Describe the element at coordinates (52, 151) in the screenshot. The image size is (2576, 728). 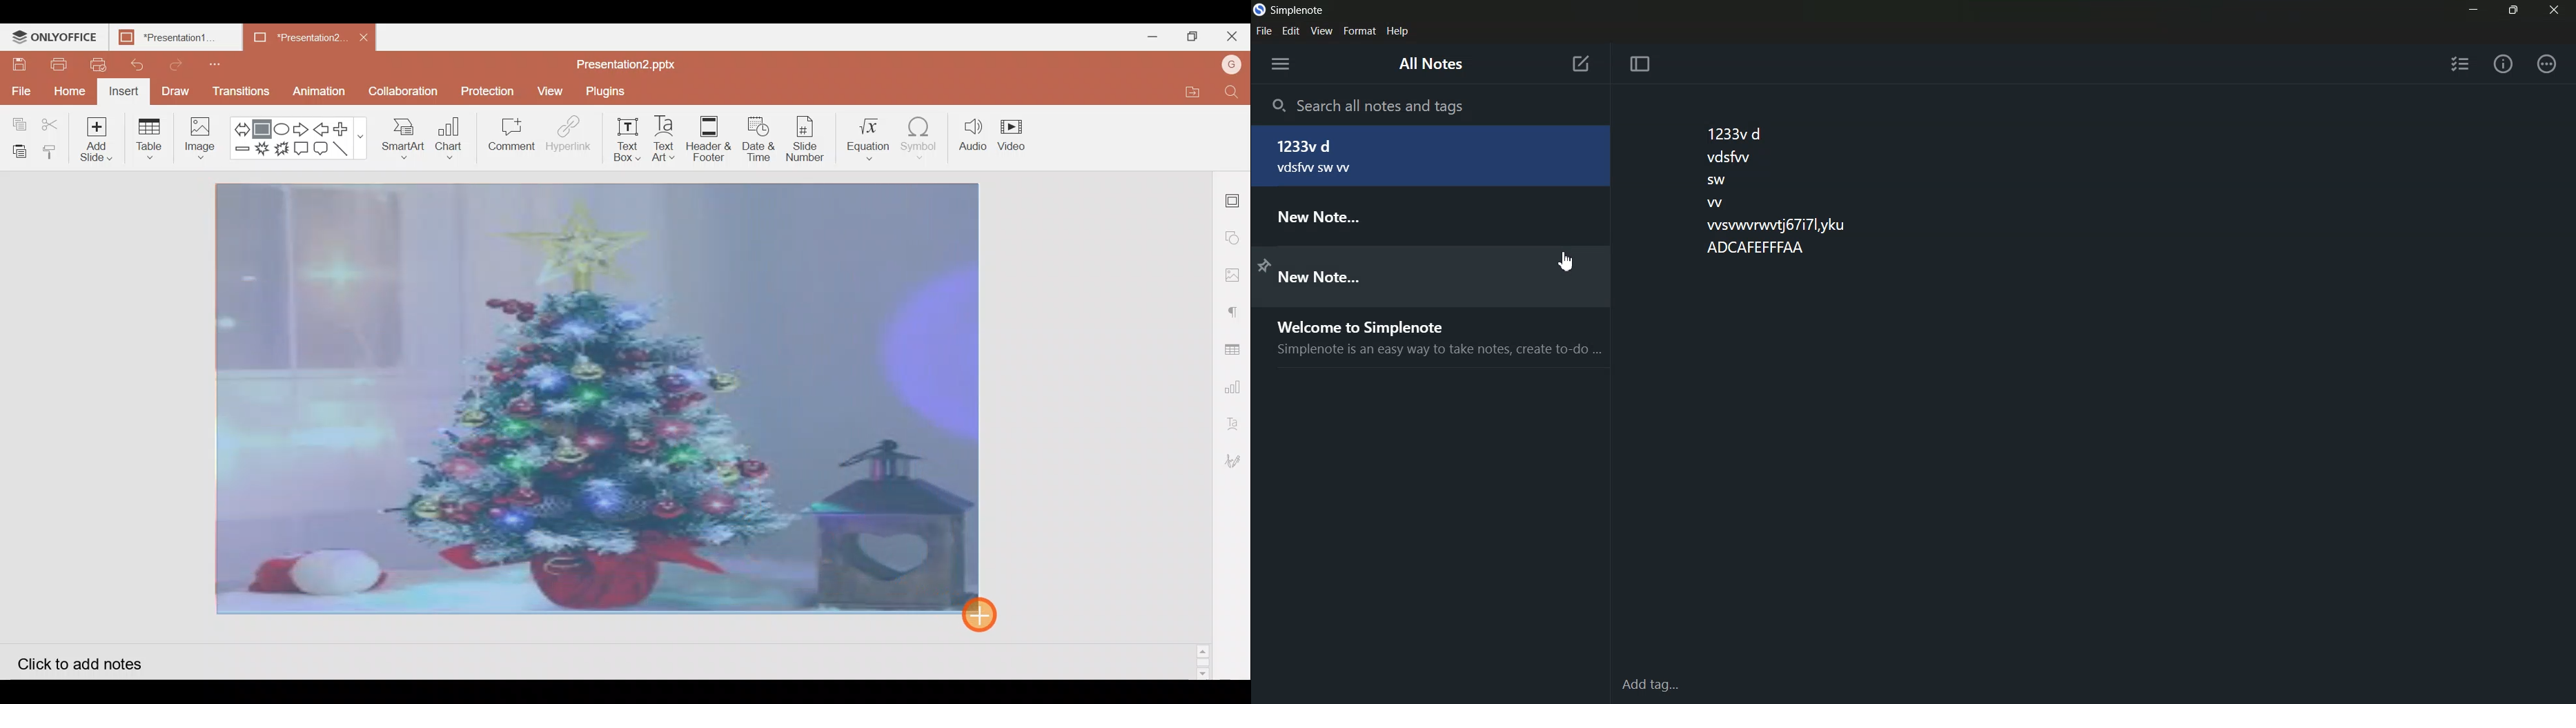
I see `Copy style` at that location.